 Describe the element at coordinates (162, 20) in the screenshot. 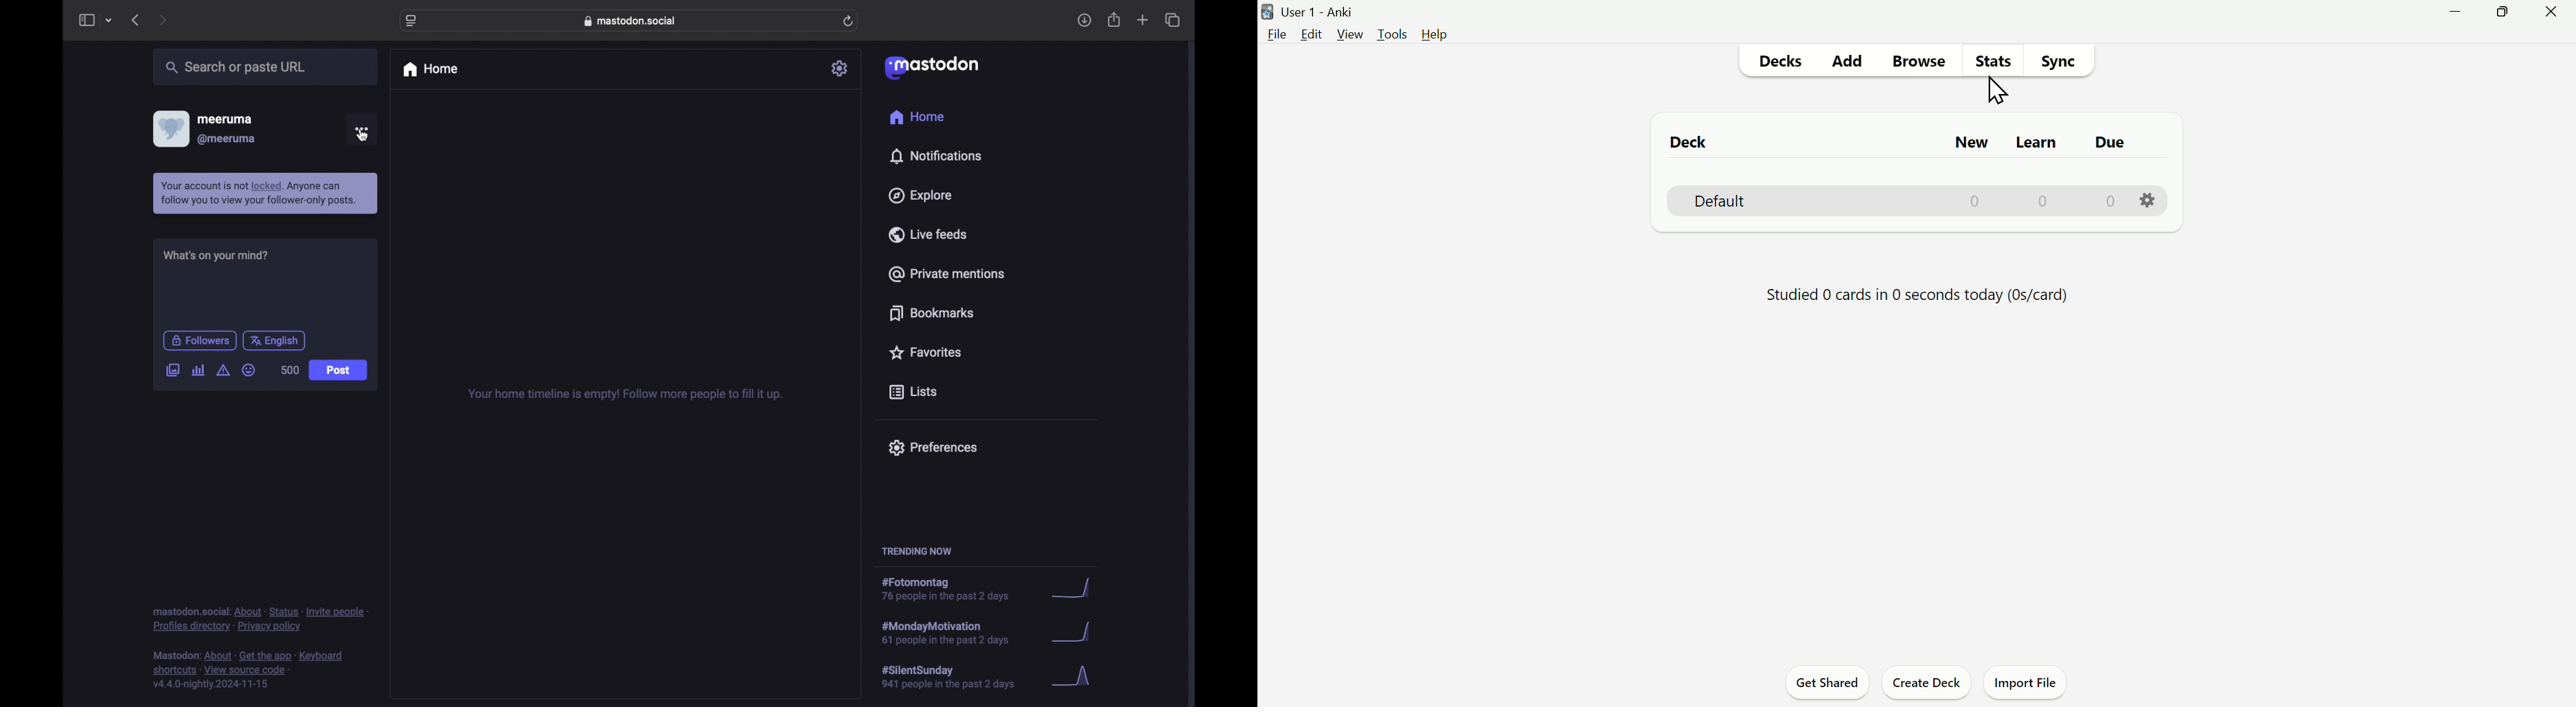

I see `next` at that location.